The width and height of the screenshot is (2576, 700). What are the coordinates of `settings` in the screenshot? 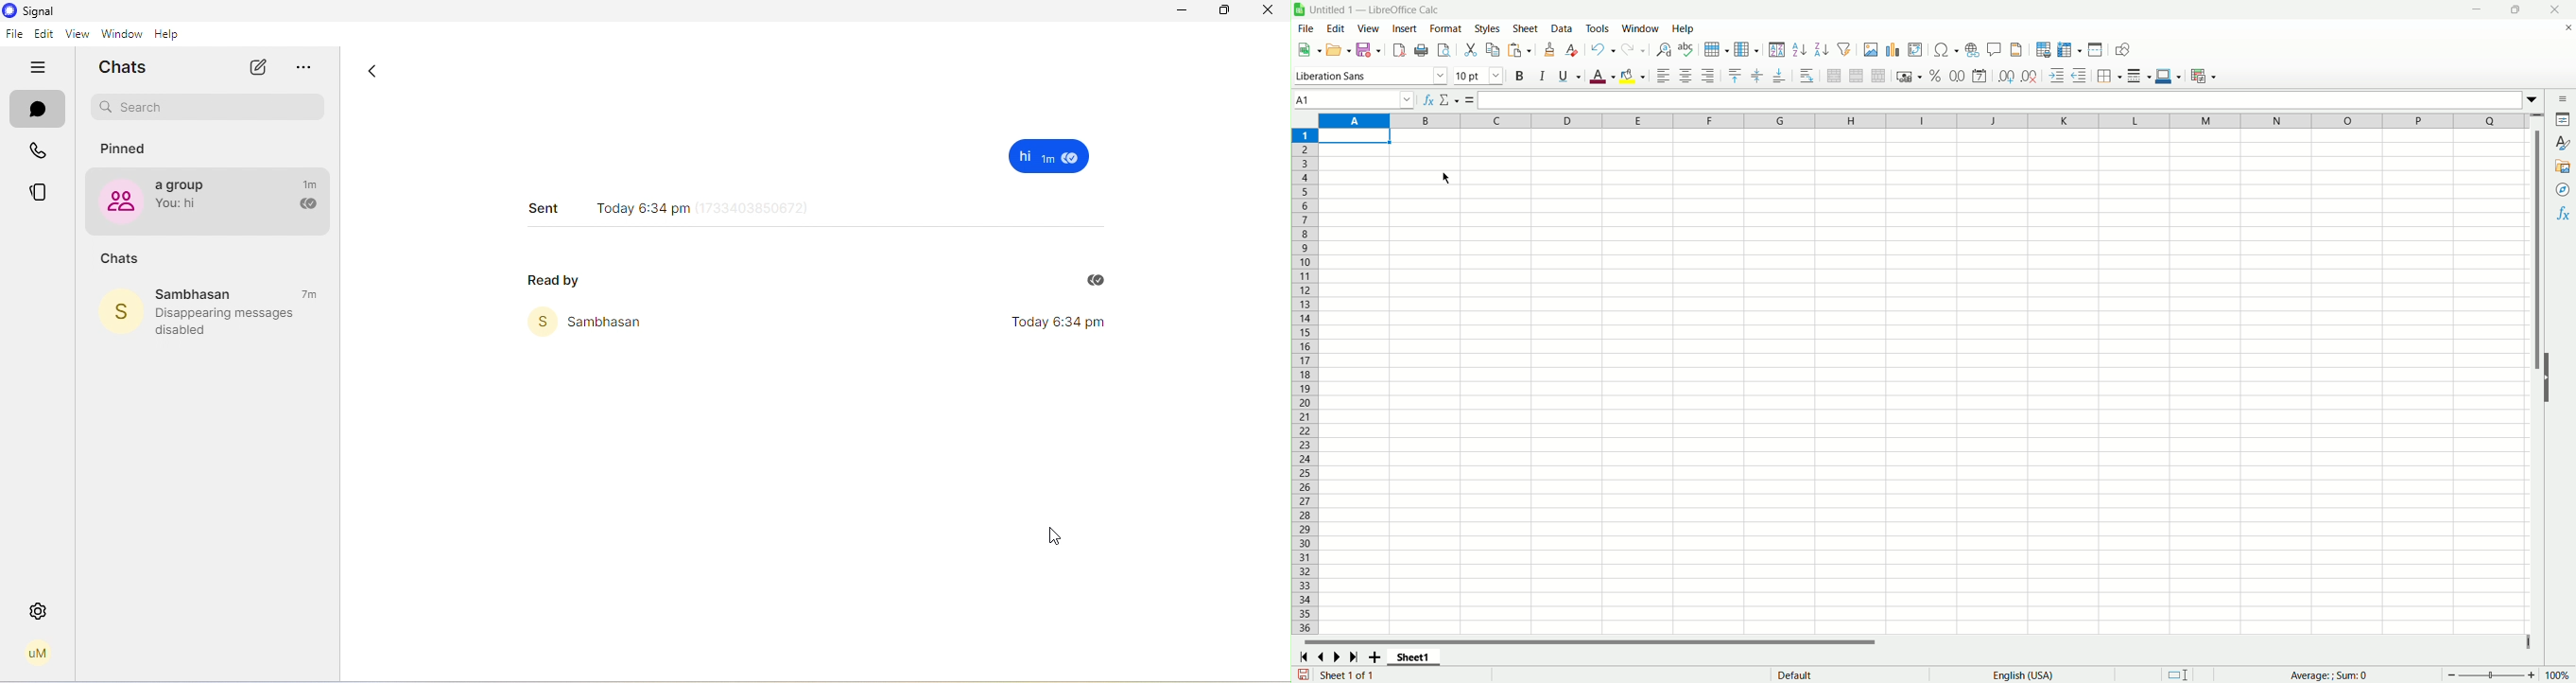 It's located at (39, 611).